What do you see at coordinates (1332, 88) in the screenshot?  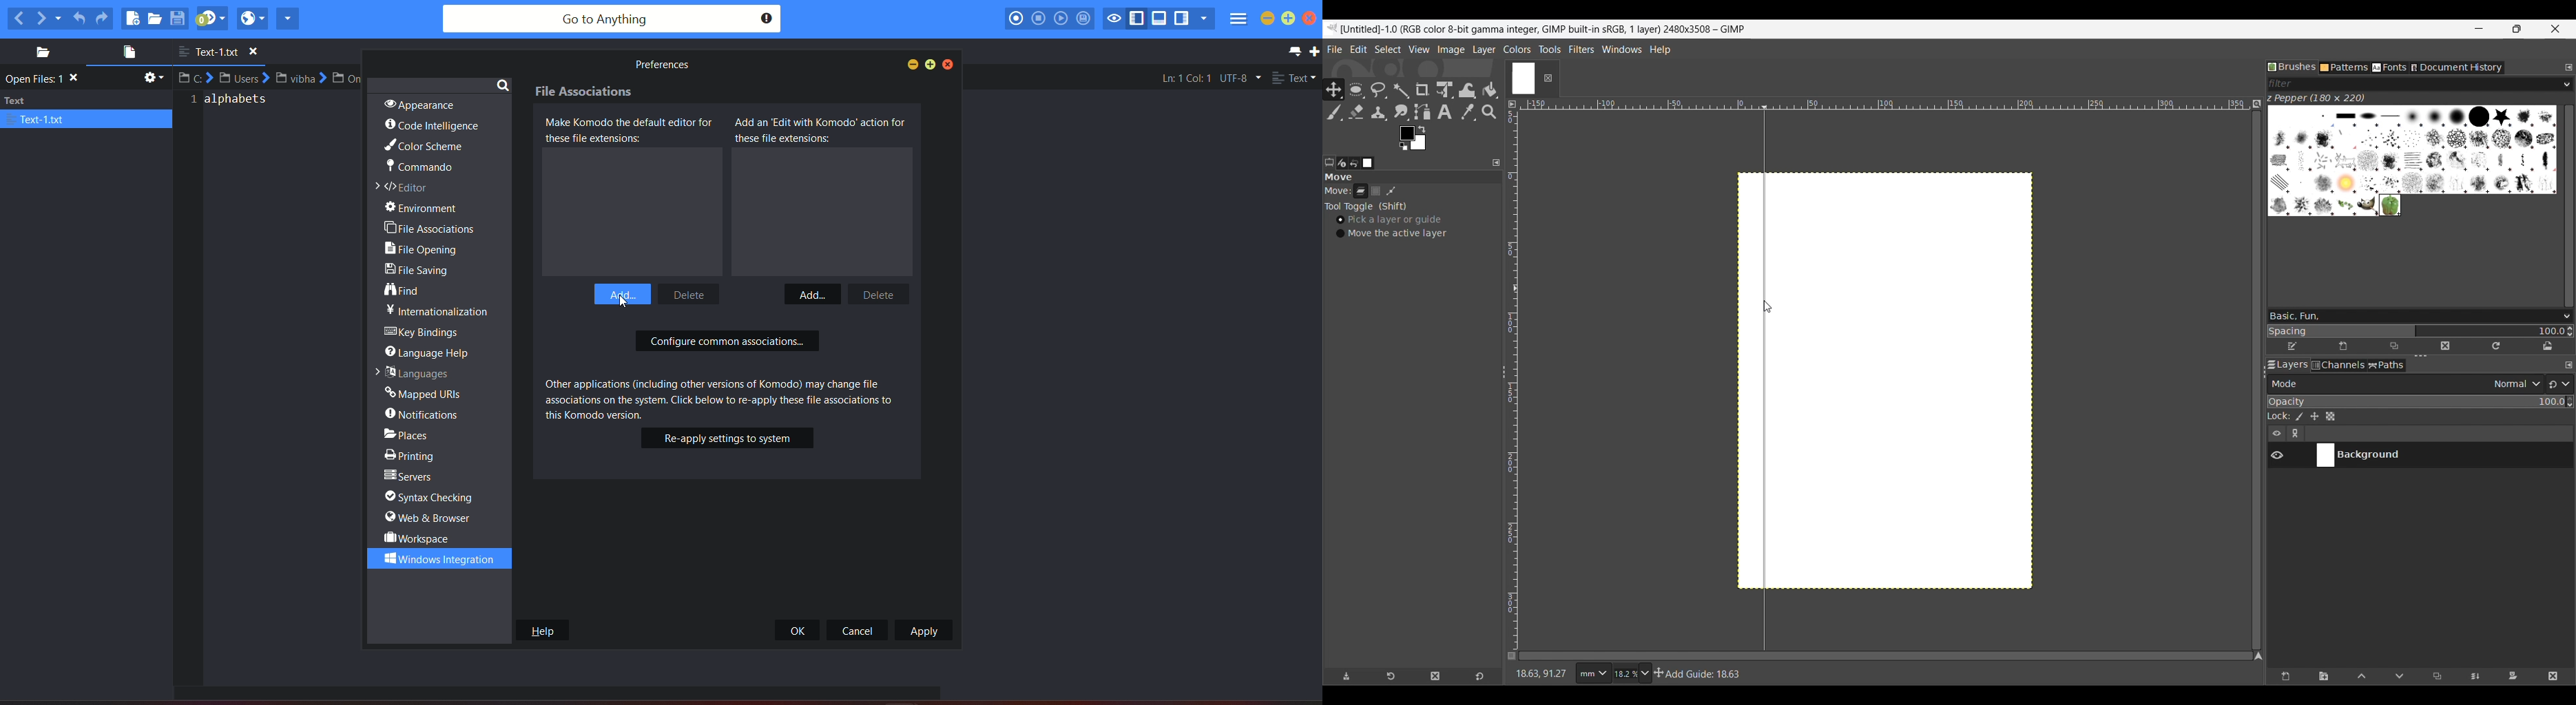 I see `Move tool, current selection highlighted` at bounding box center [1332, 88].